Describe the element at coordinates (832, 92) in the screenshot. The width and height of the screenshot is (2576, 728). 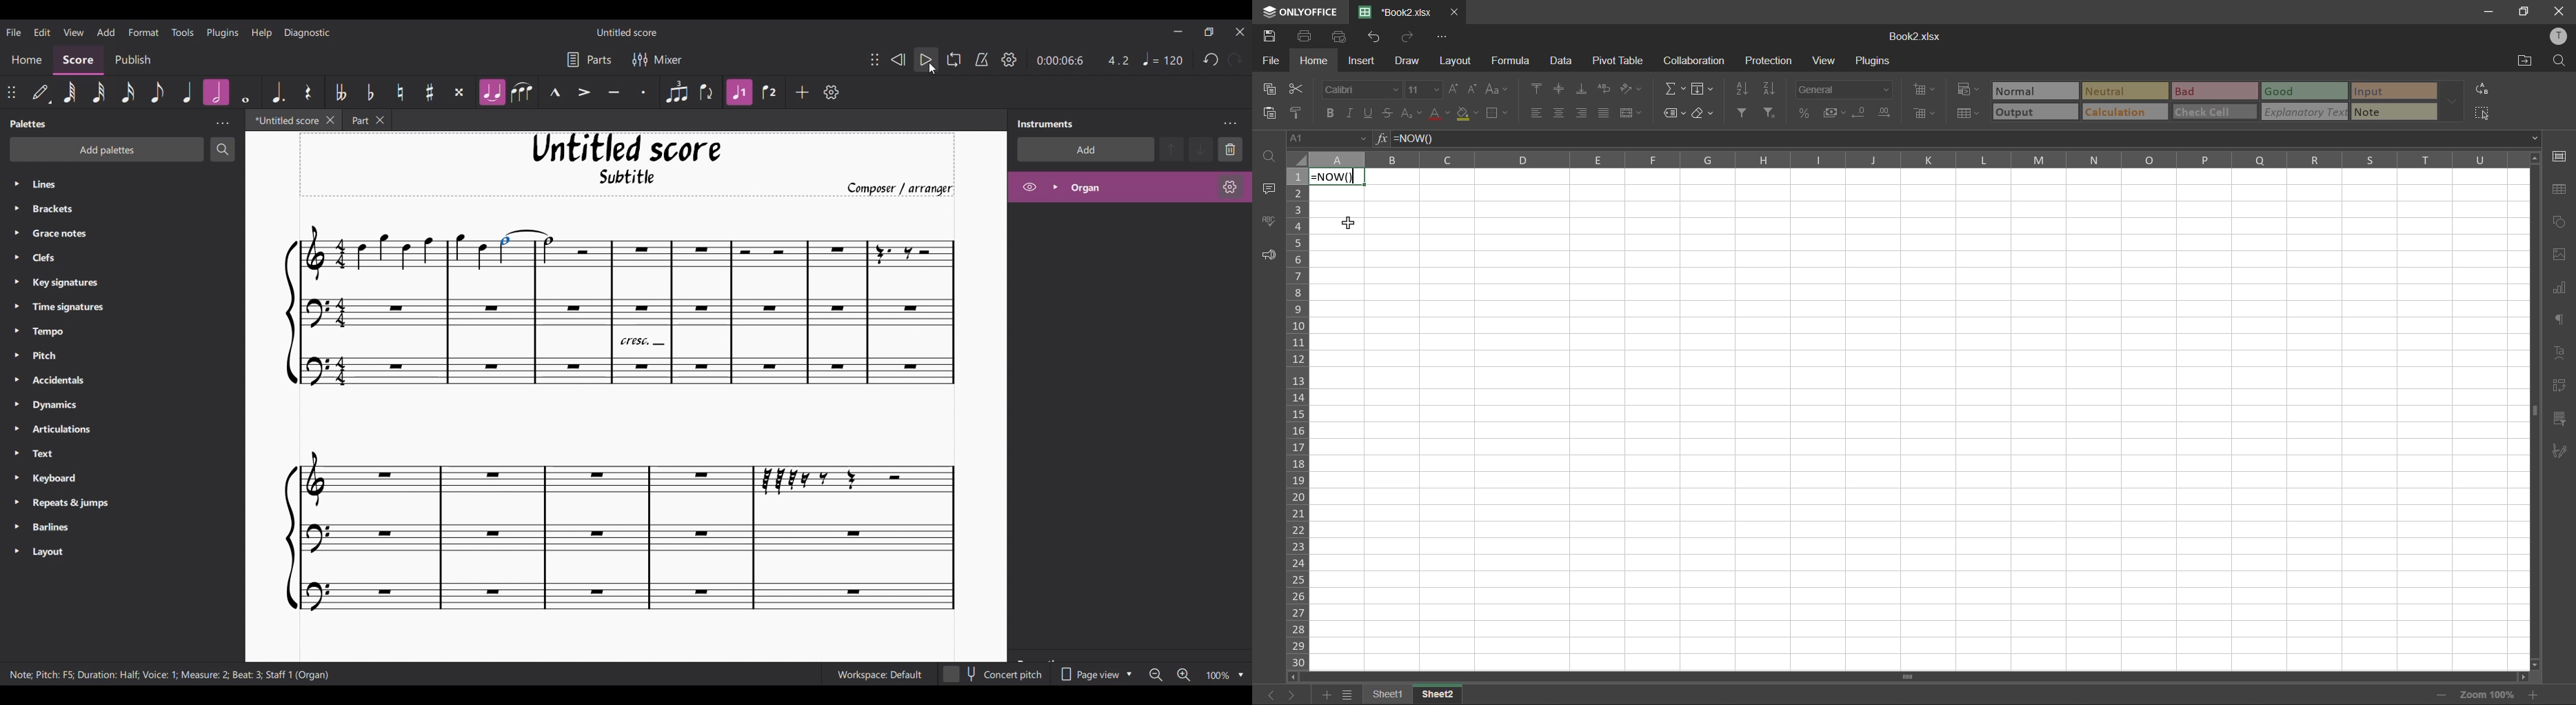
I see `Customize toolbar` at that location.